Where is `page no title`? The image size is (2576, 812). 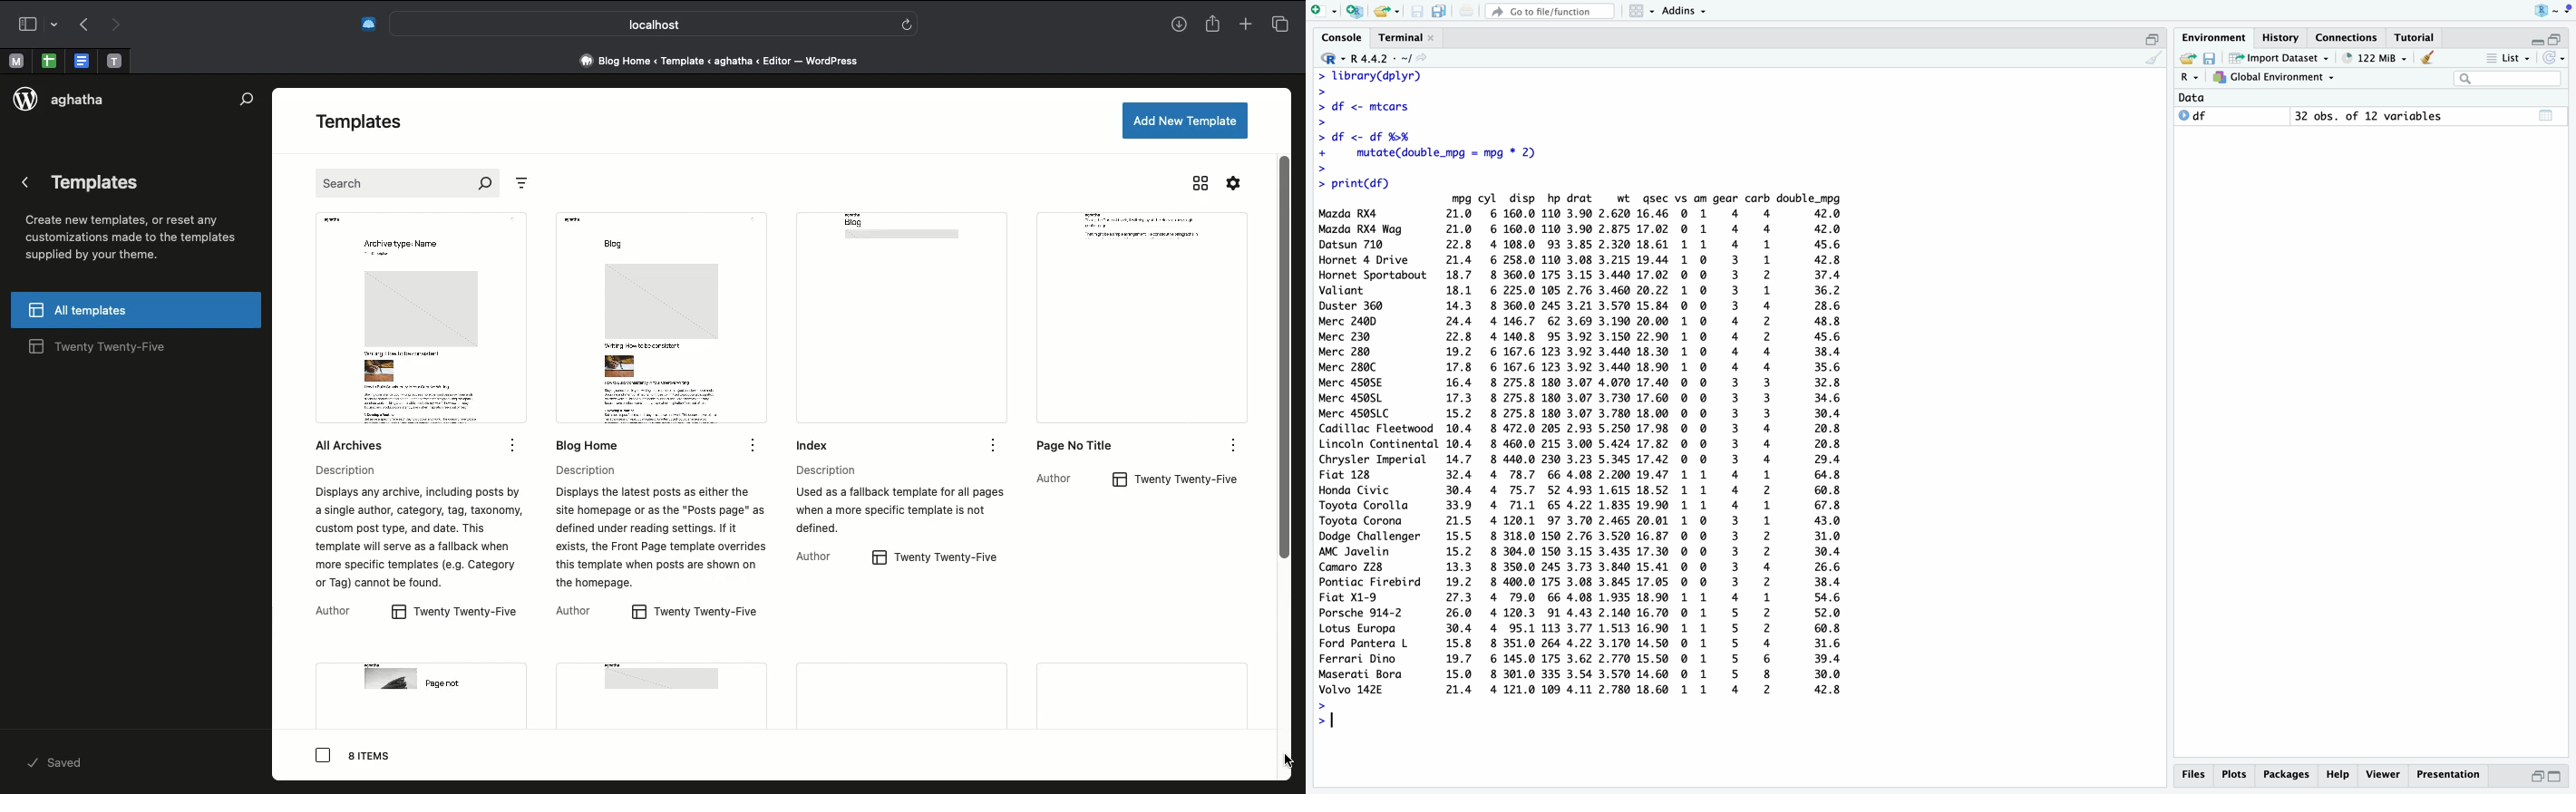
page no title is located at coordinates (1137, 336).